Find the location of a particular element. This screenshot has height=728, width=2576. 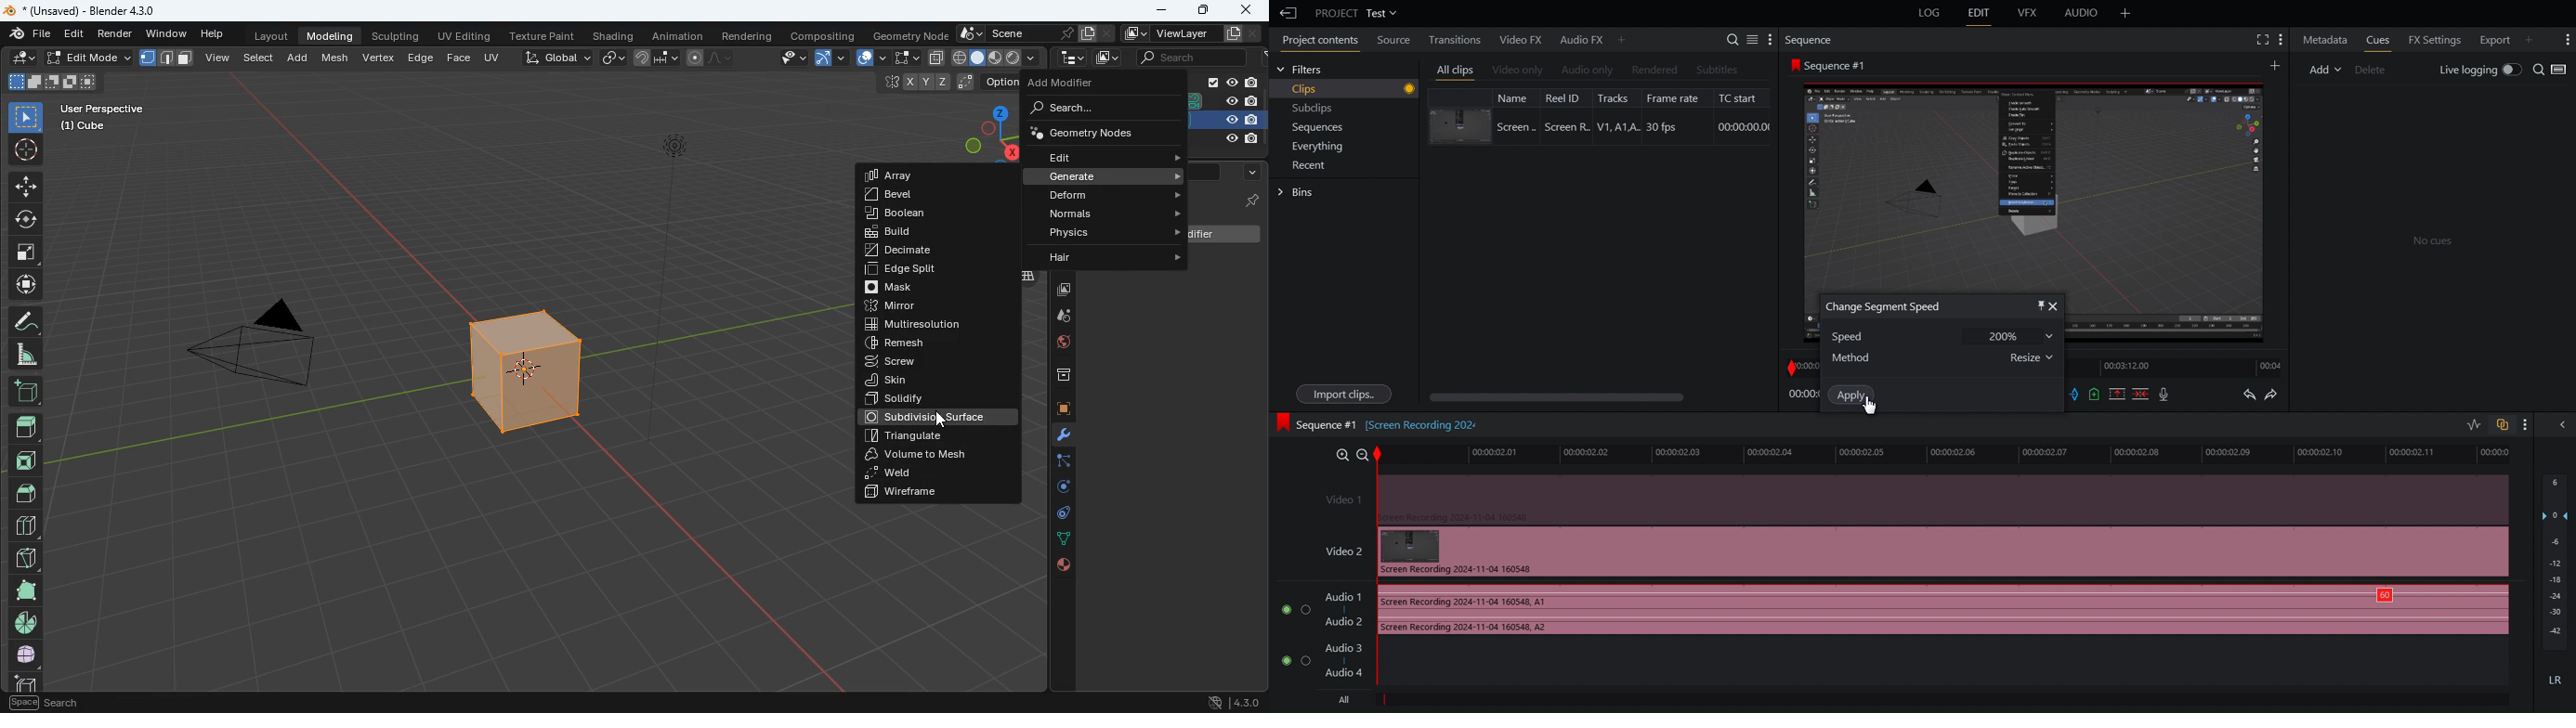

Add is located at coordinates (2325, 68).